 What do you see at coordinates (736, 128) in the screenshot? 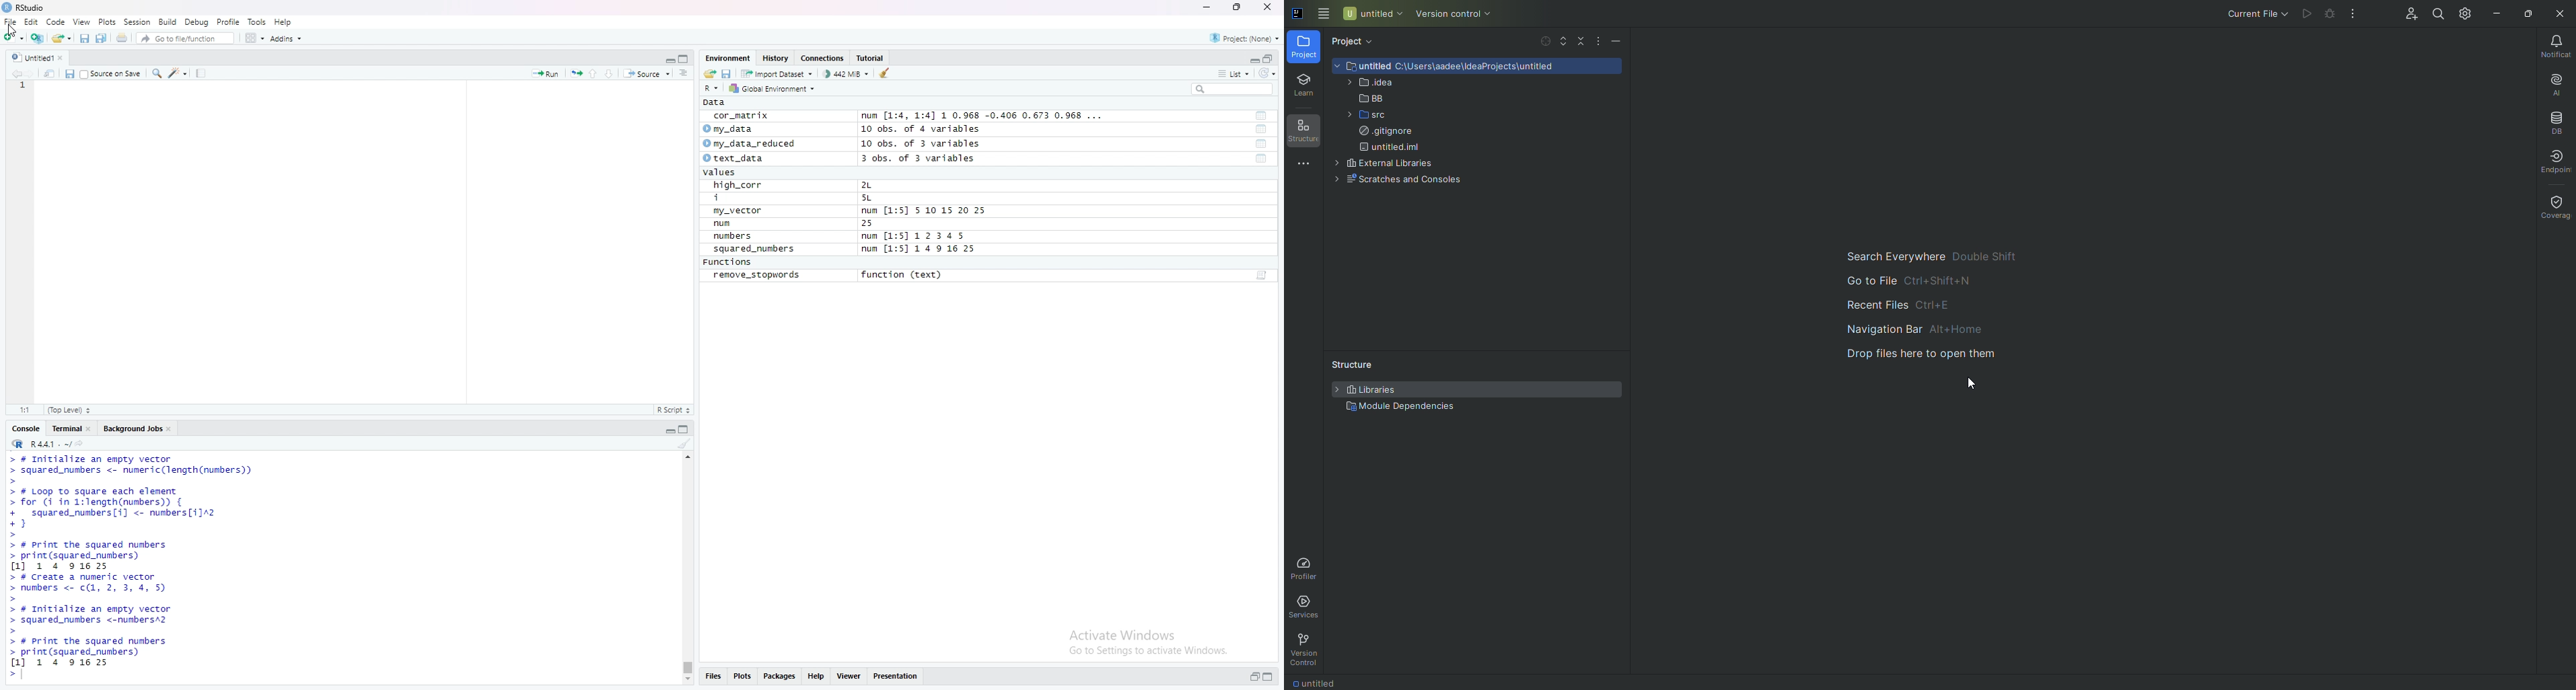
I see `my_data` at bounding box center [736, 128].